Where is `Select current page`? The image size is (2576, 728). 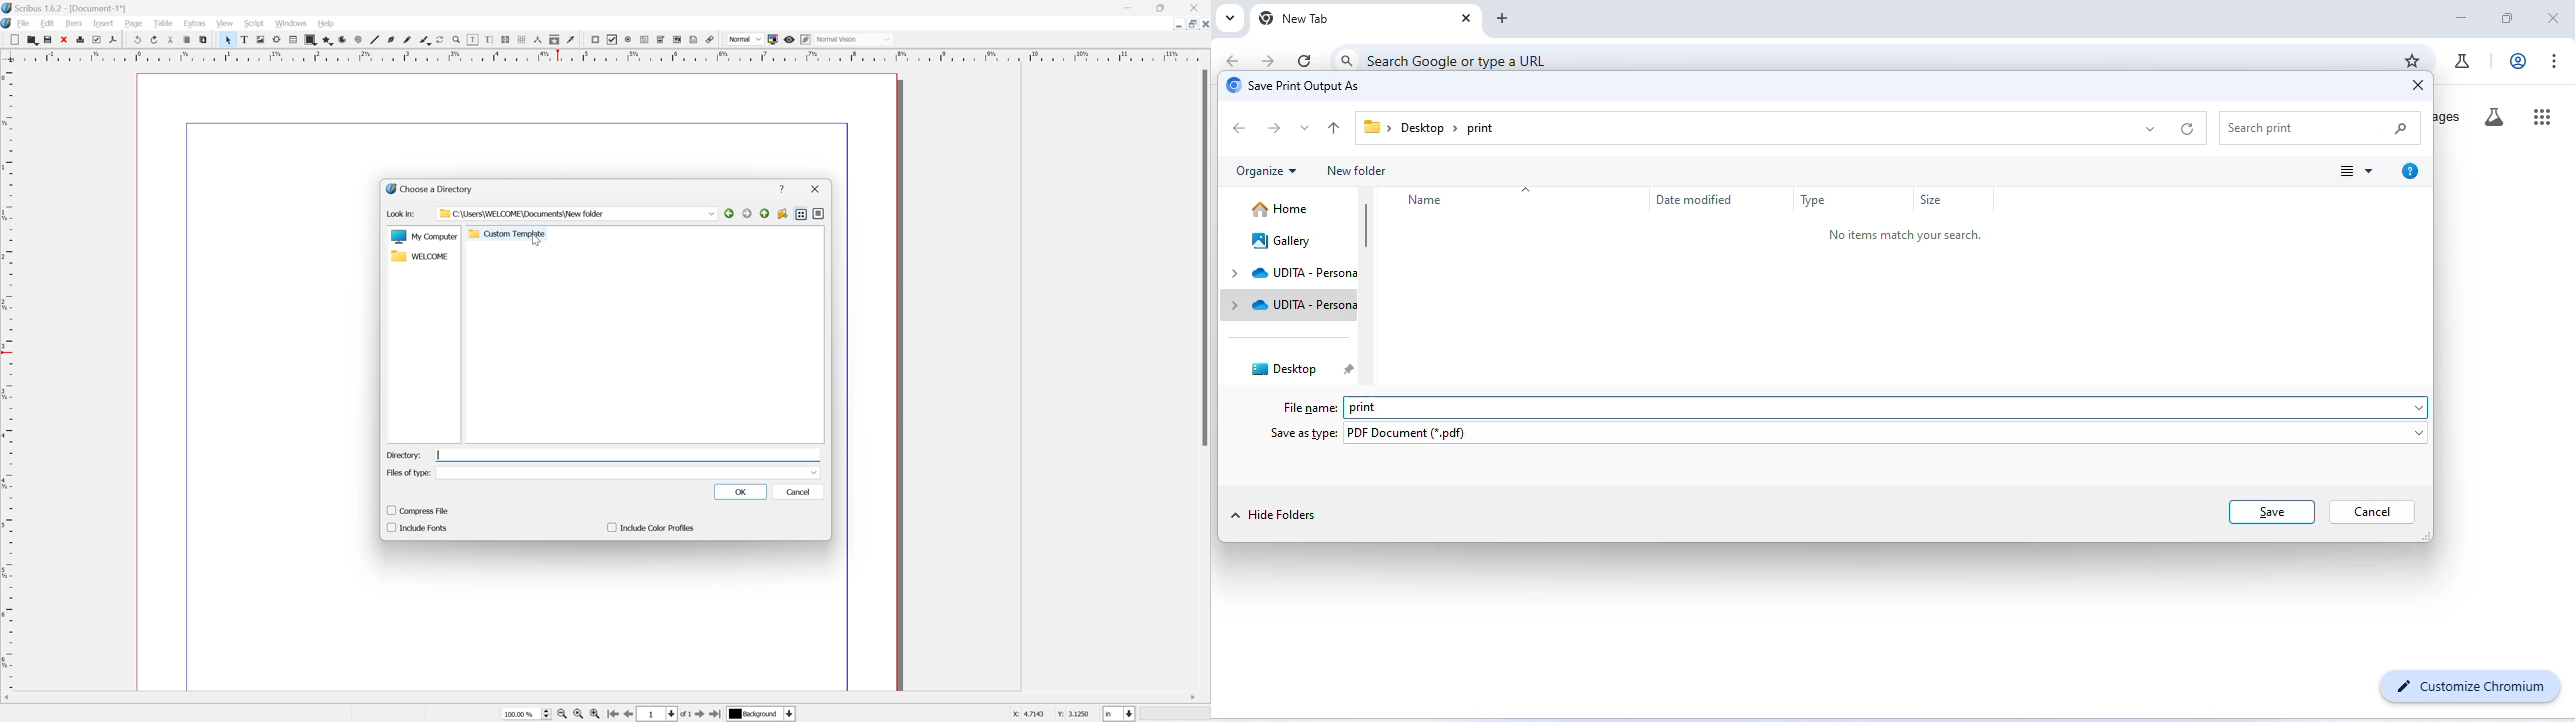 Select current page is located at coordinates (664, 715).